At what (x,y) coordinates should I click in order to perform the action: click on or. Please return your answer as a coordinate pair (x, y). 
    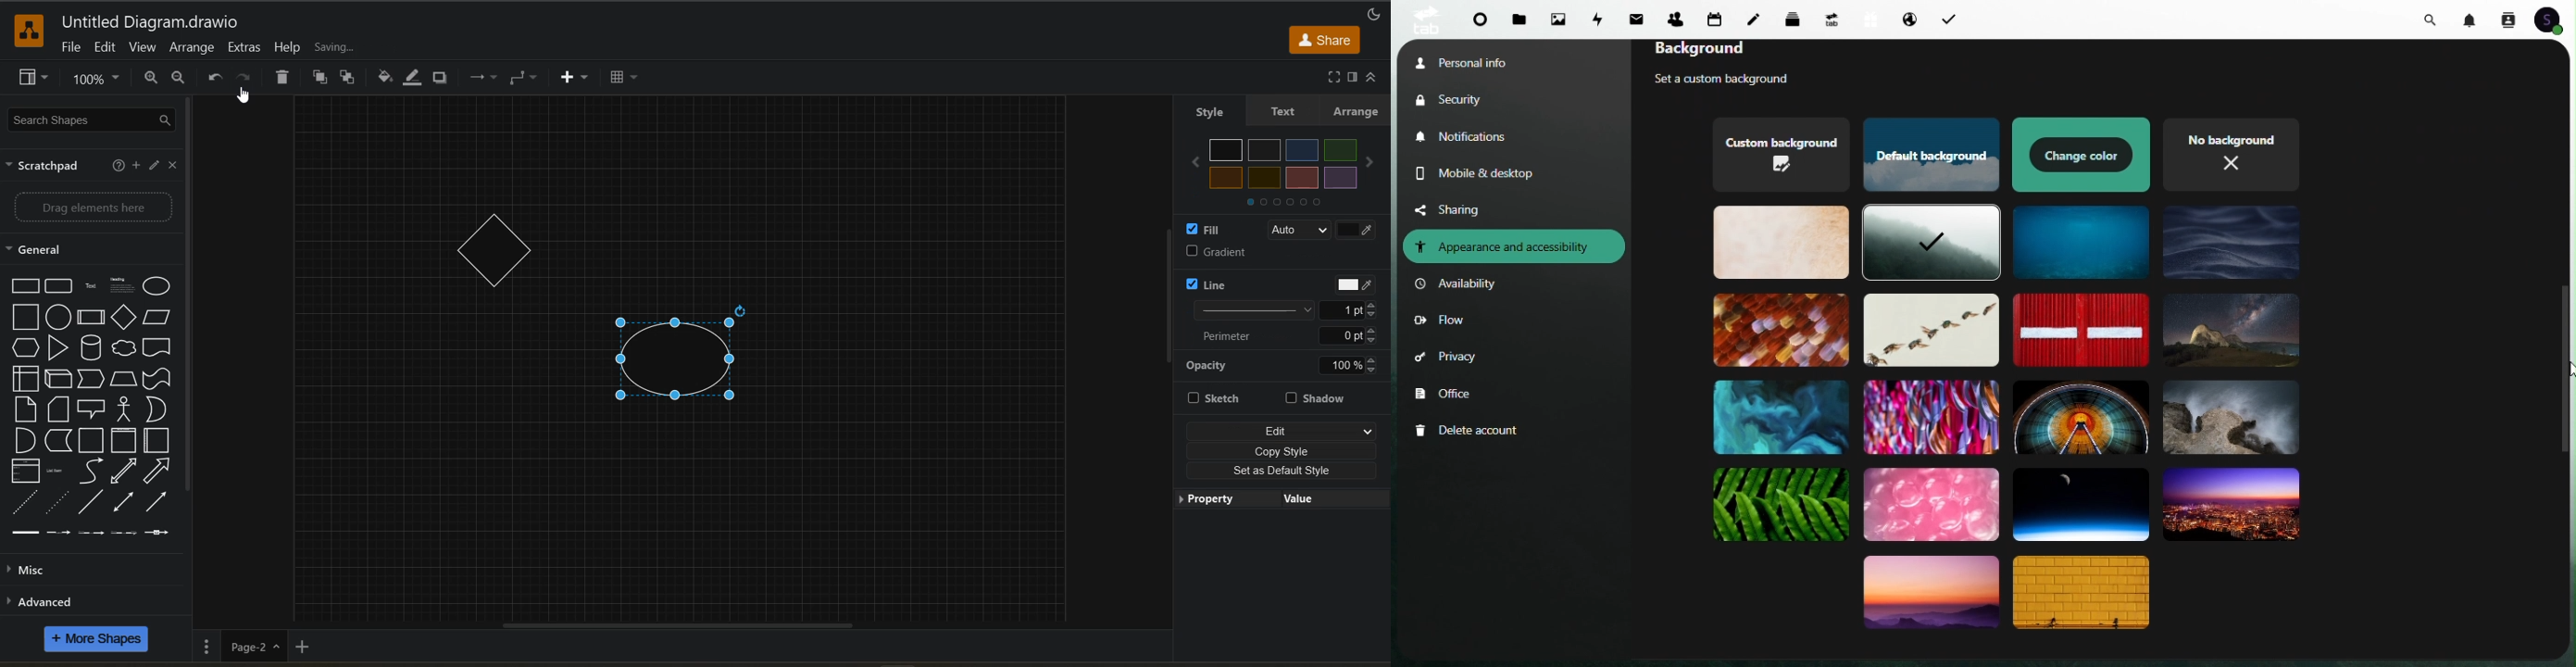
    Looking at the image, I should click on (155, 408).